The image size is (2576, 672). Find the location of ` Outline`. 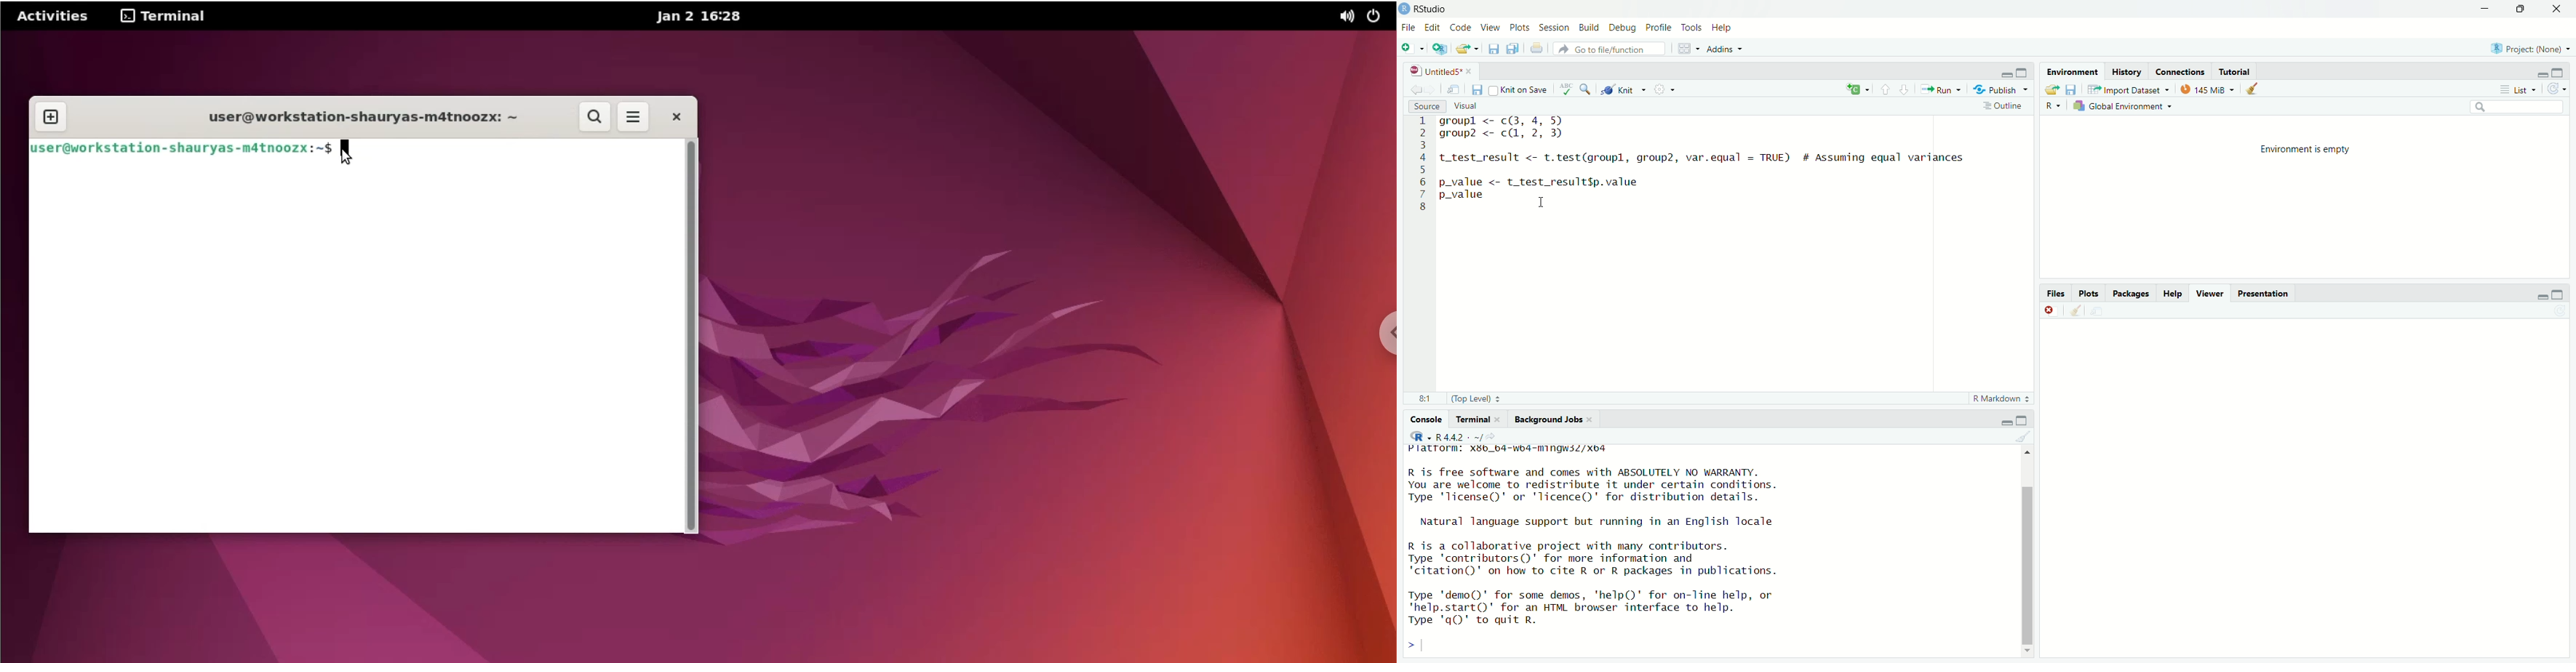

 Outline is located at coordinates (2002, 106).